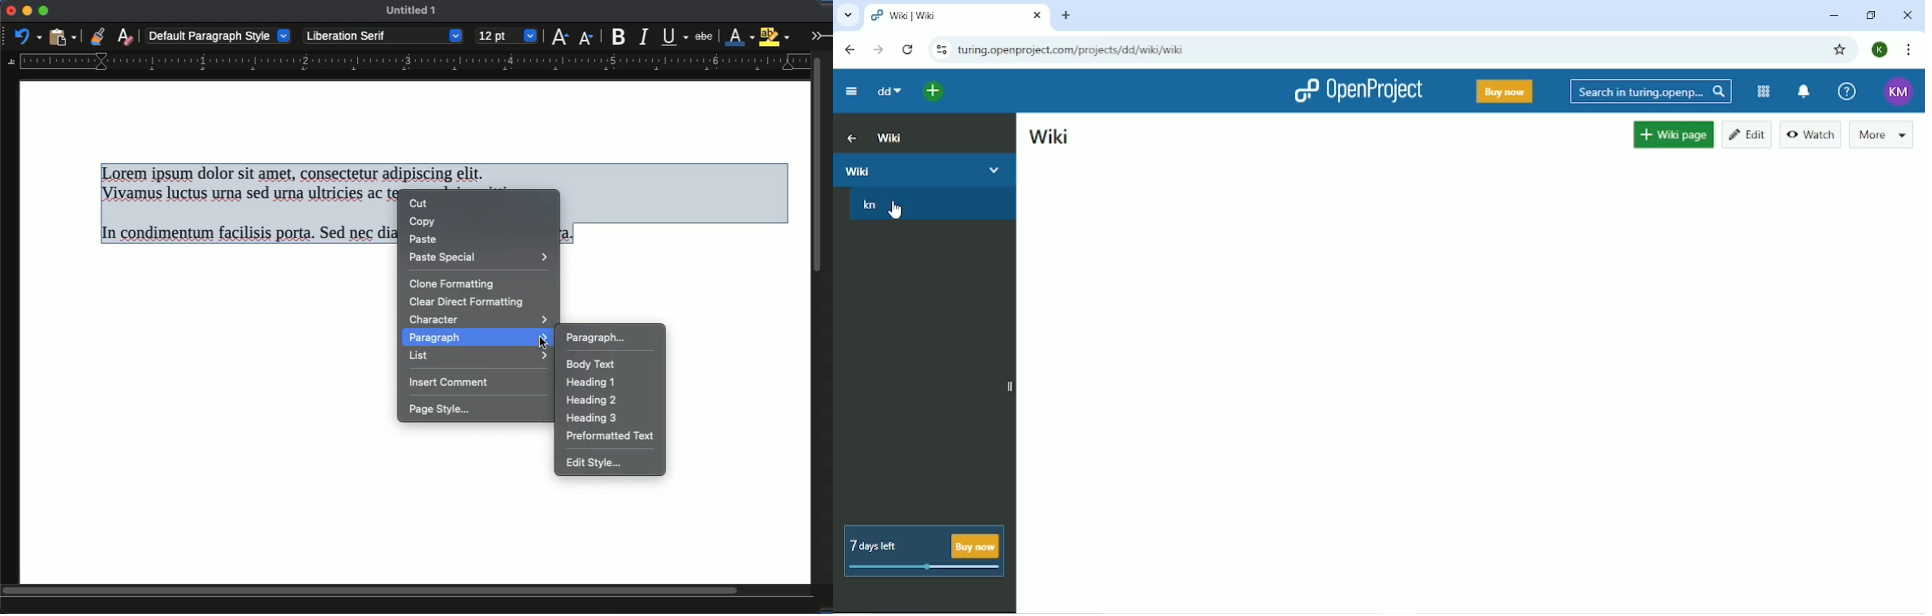 This screenshot has width=1932, height=616. What do you see at coordinates (593, 417) in the screenshot?
I see `heading 3` at bounding box center [593, 417].